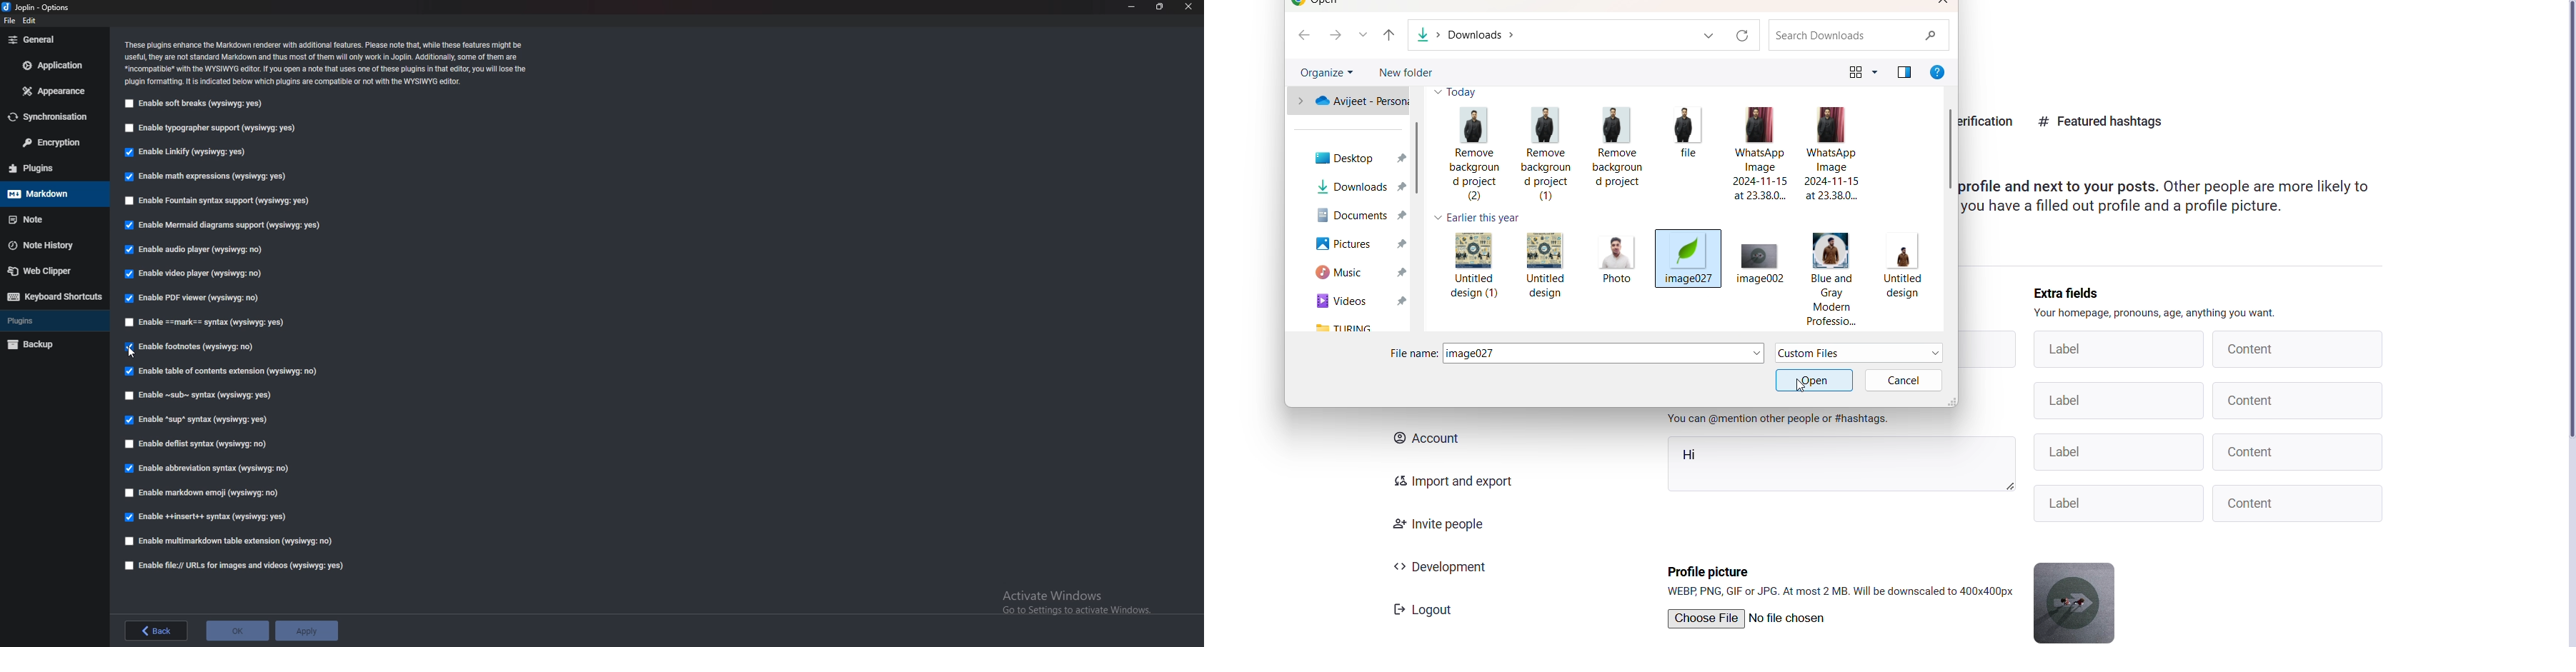 The height and width of the screenshot is (672, 2576). I want to click on close, so click(1191, 6).